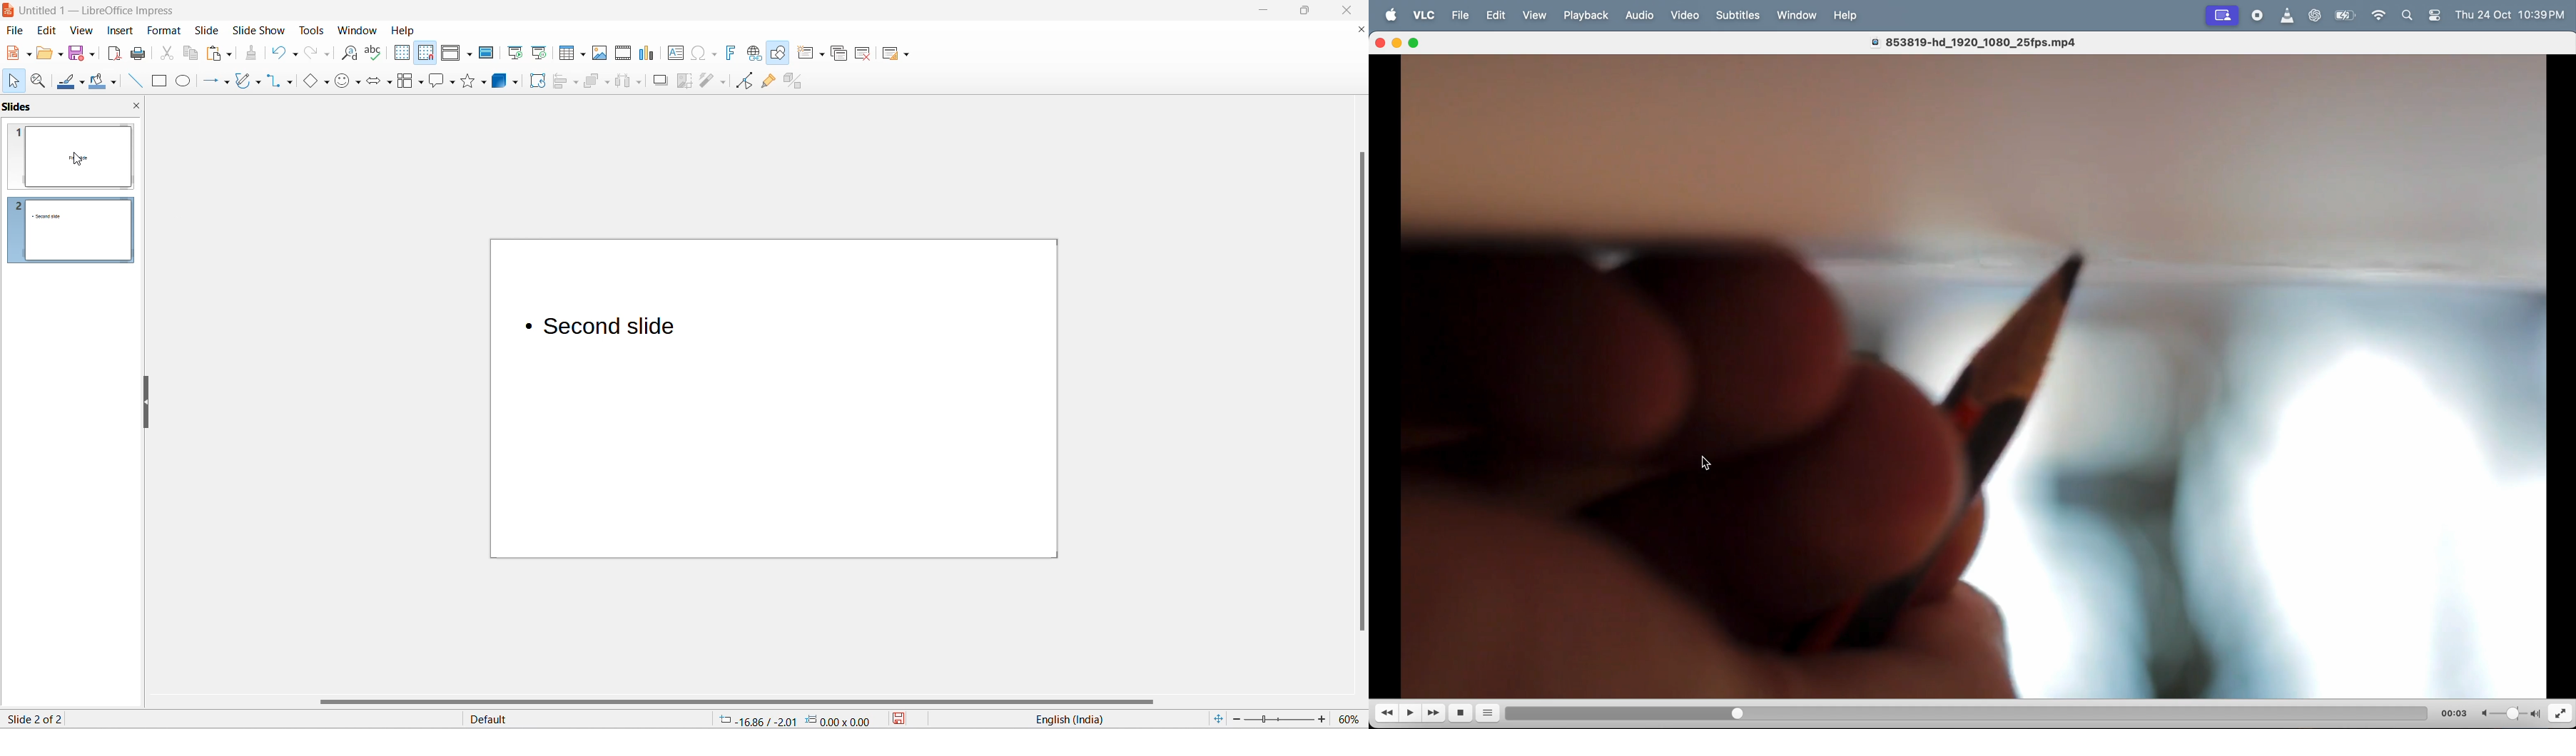  I want to click on arrange options, so click(608, 81).